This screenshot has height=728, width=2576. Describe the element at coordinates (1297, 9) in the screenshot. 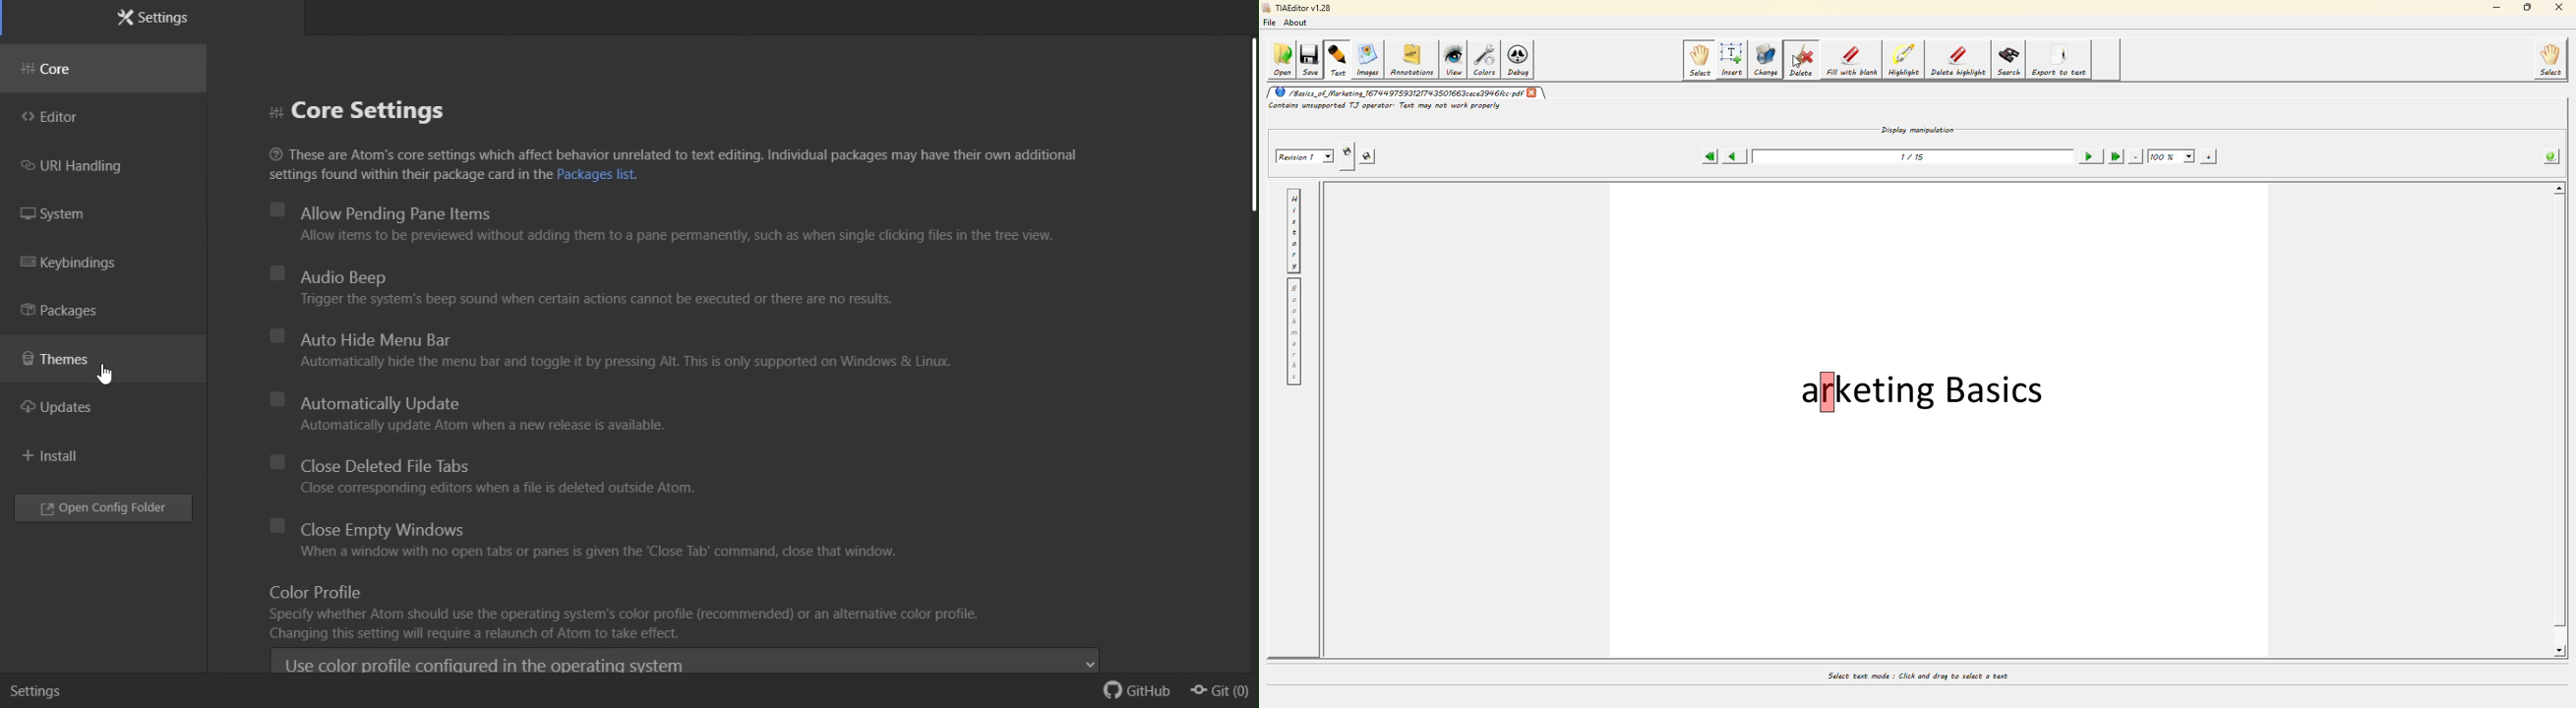

I see `TIAEDITOR v1.28` at that location.